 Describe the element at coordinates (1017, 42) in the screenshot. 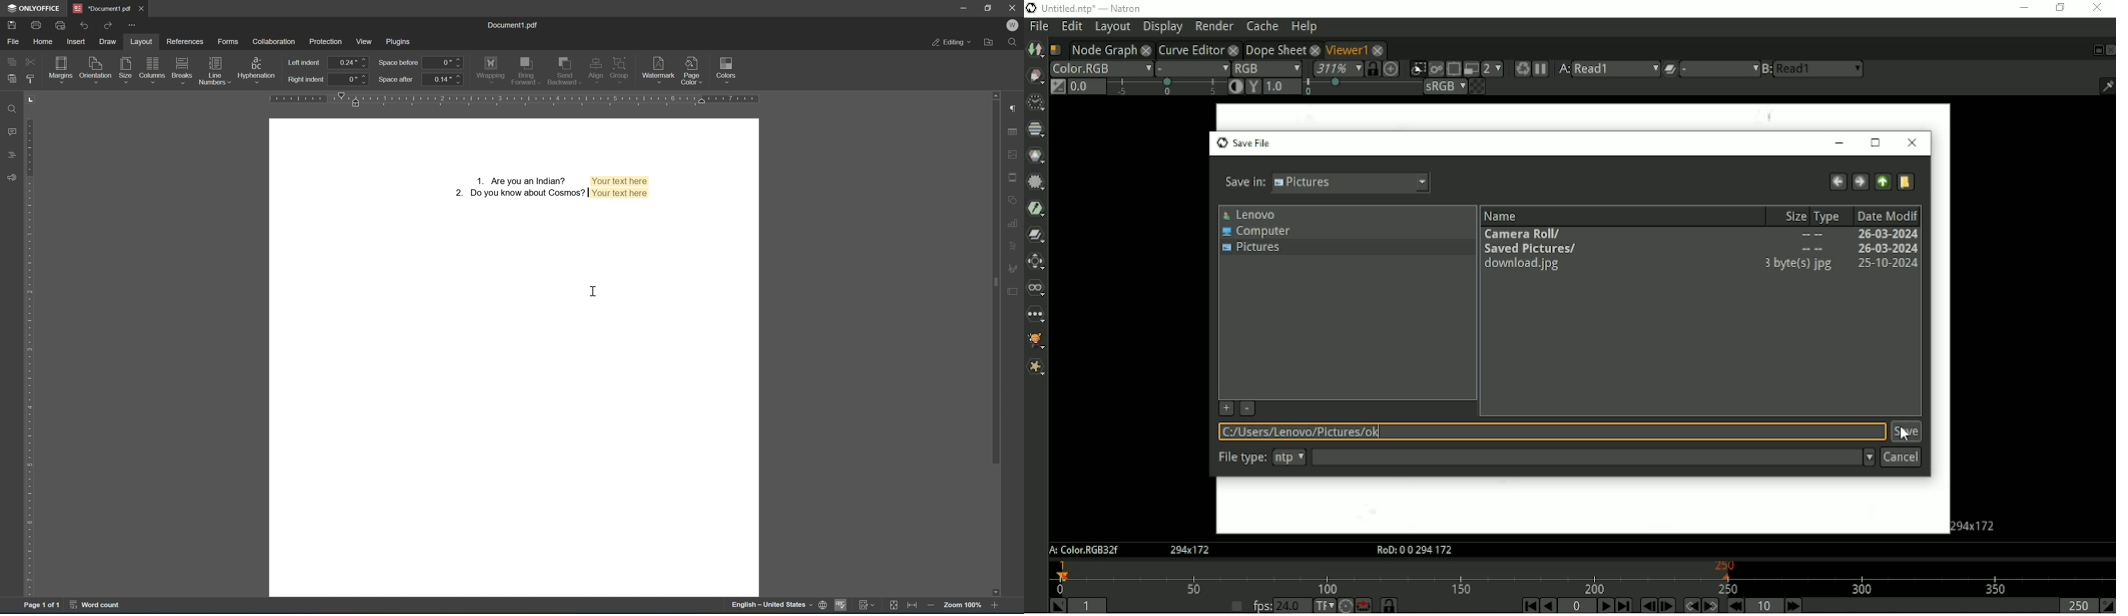

I see `find` at that location.